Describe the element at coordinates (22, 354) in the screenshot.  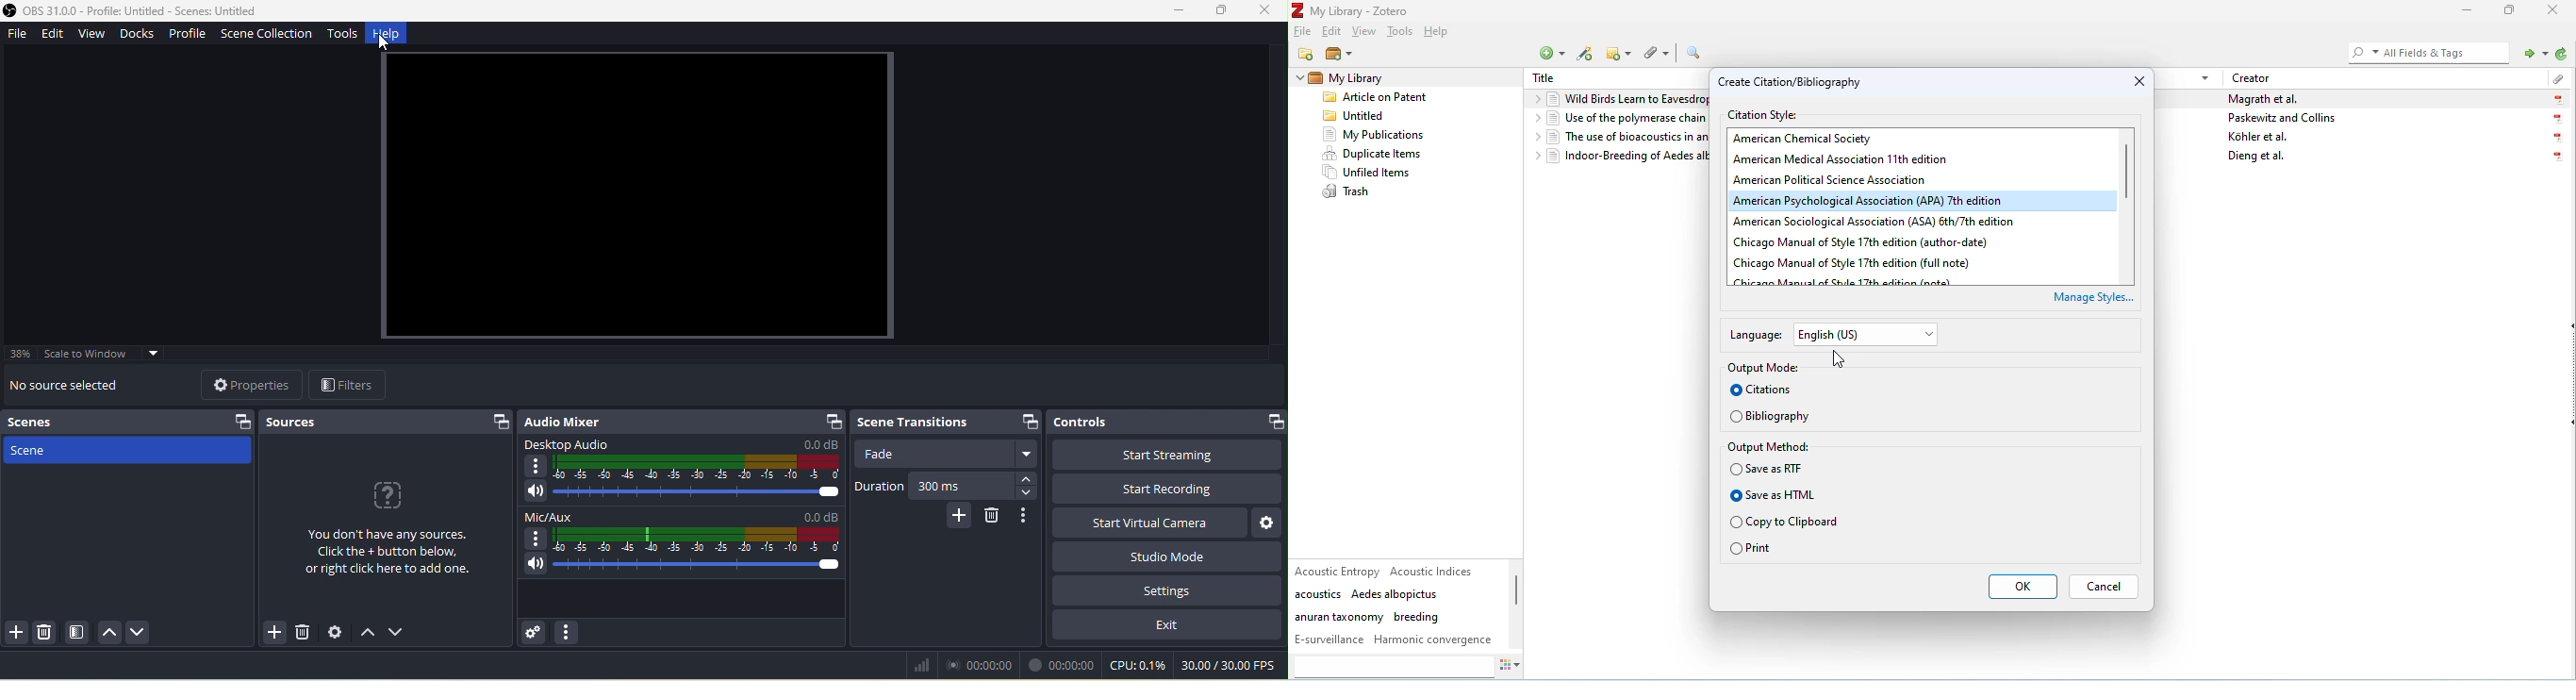
I see `38%` at that location.